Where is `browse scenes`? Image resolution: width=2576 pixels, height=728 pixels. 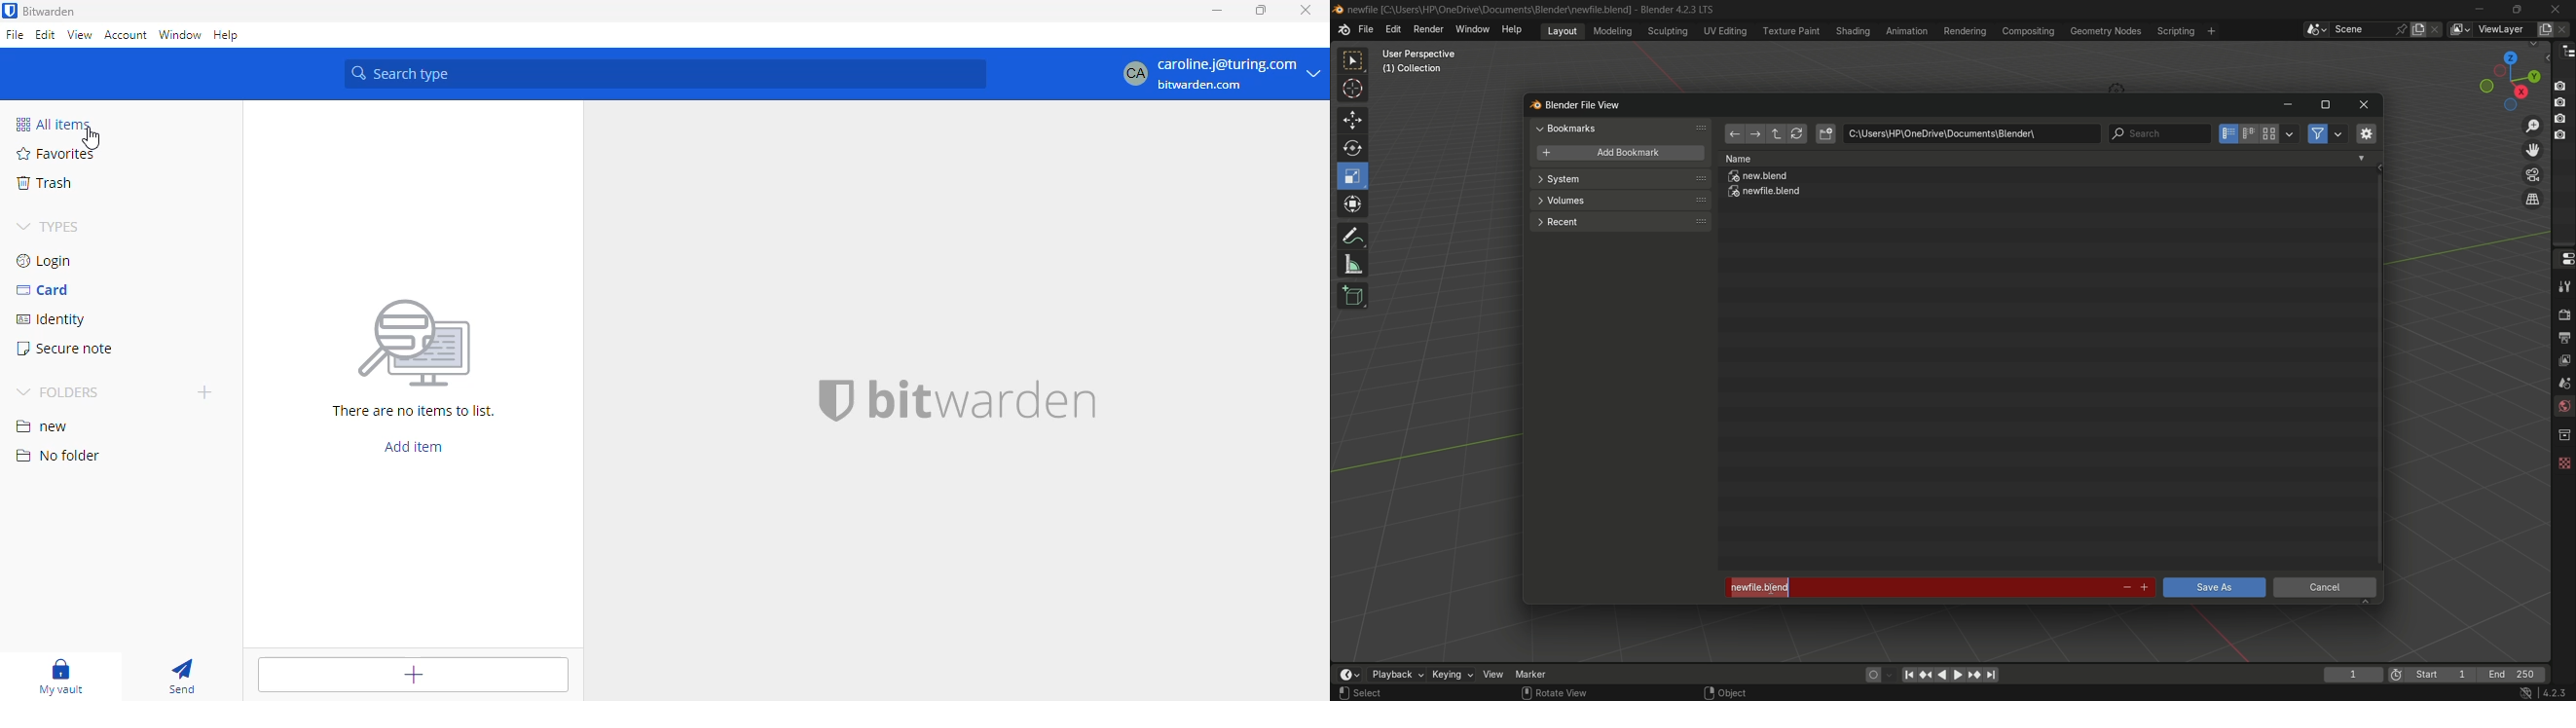
browse scenes is located at coordinates (2316, 30).